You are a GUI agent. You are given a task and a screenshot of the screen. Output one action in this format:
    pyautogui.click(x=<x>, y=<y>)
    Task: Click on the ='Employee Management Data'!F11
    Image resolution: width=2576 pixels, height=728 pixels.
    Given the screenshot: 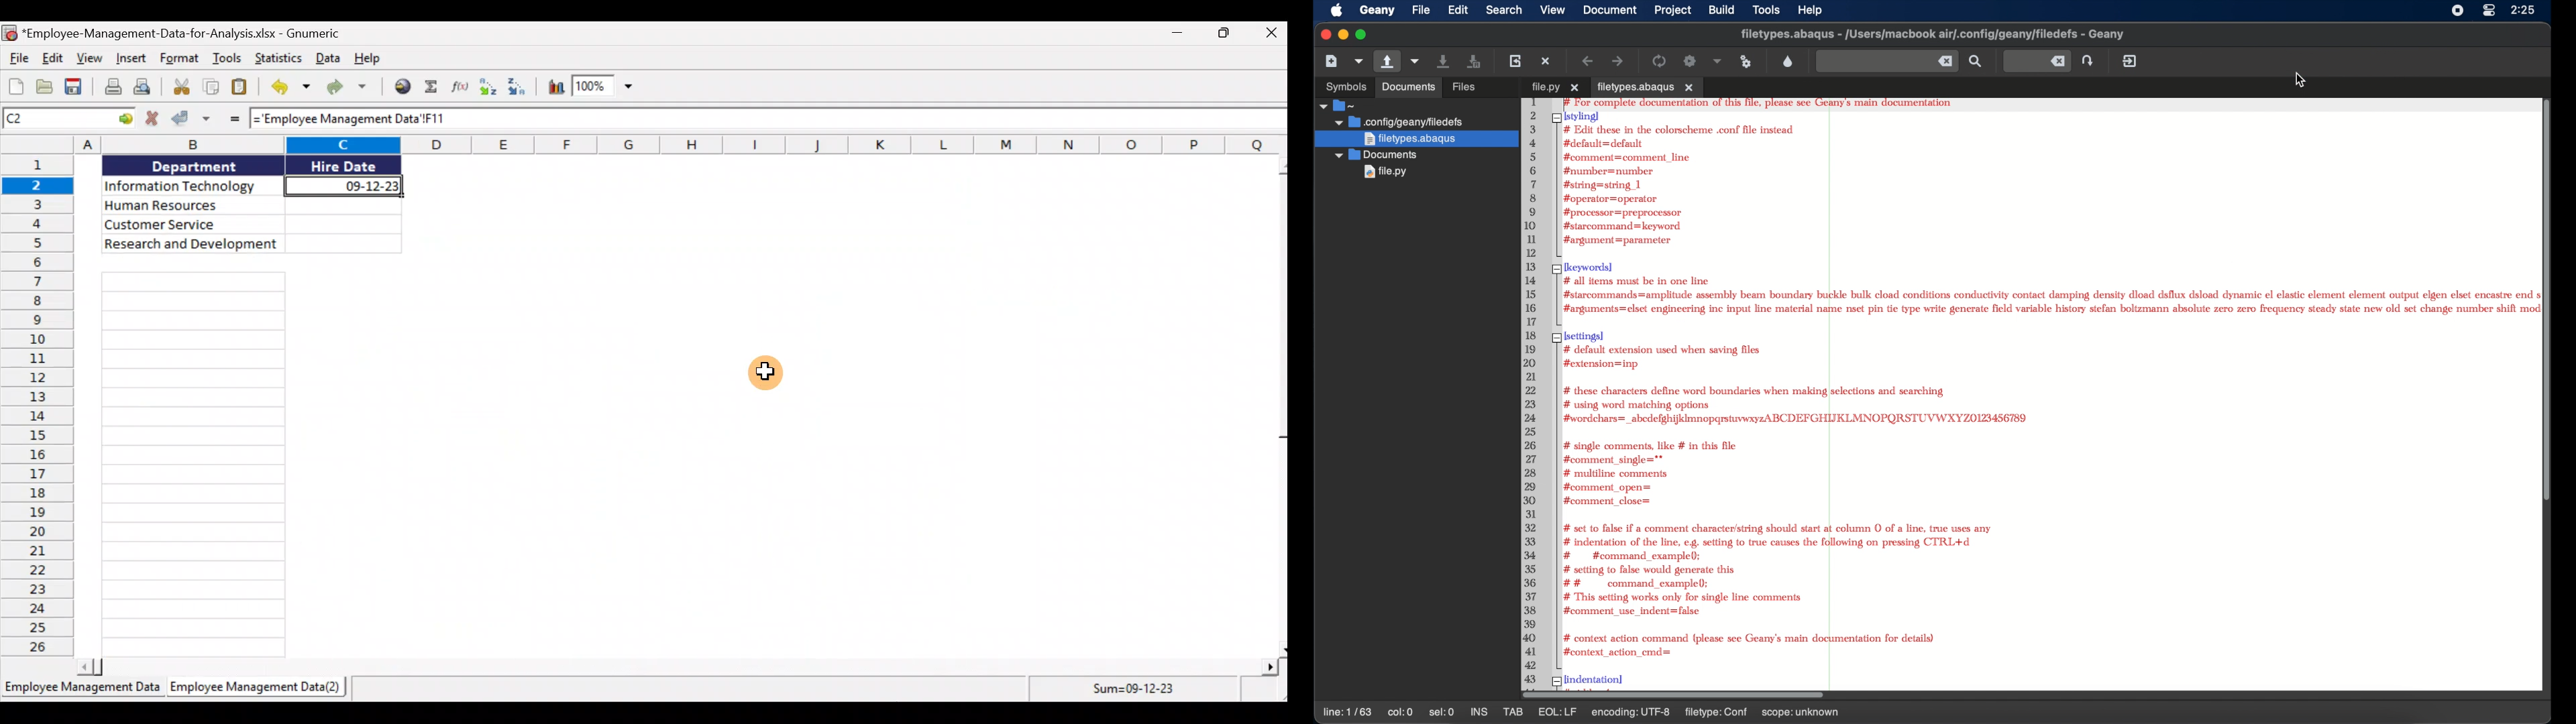 What is the action you would take?
    pyautogui.click(x=388, y=119)
    